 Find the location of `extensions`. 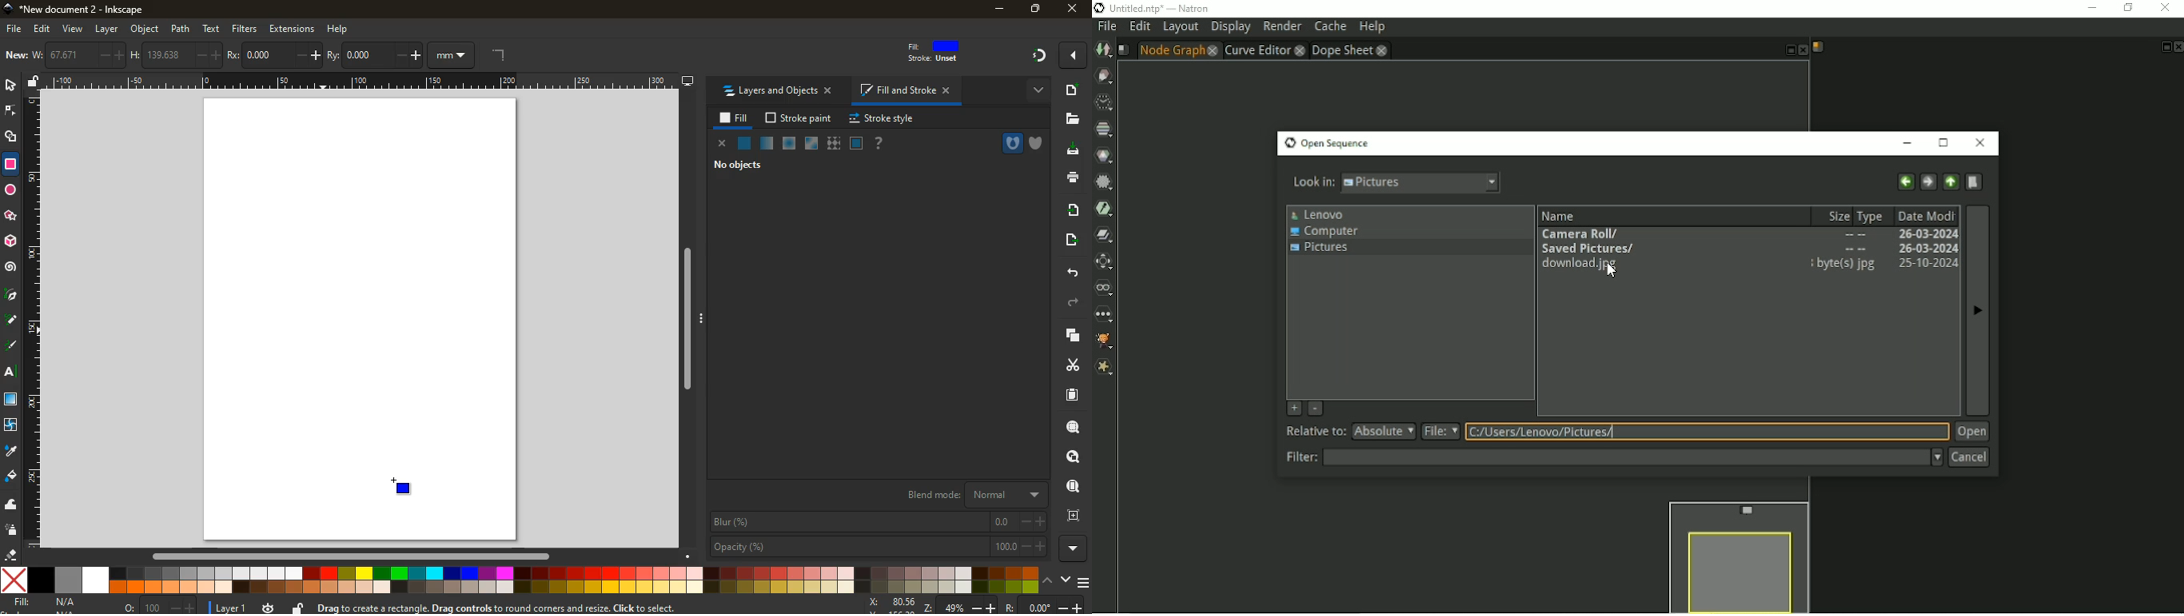

extensions is located at coordinates (292, 30).